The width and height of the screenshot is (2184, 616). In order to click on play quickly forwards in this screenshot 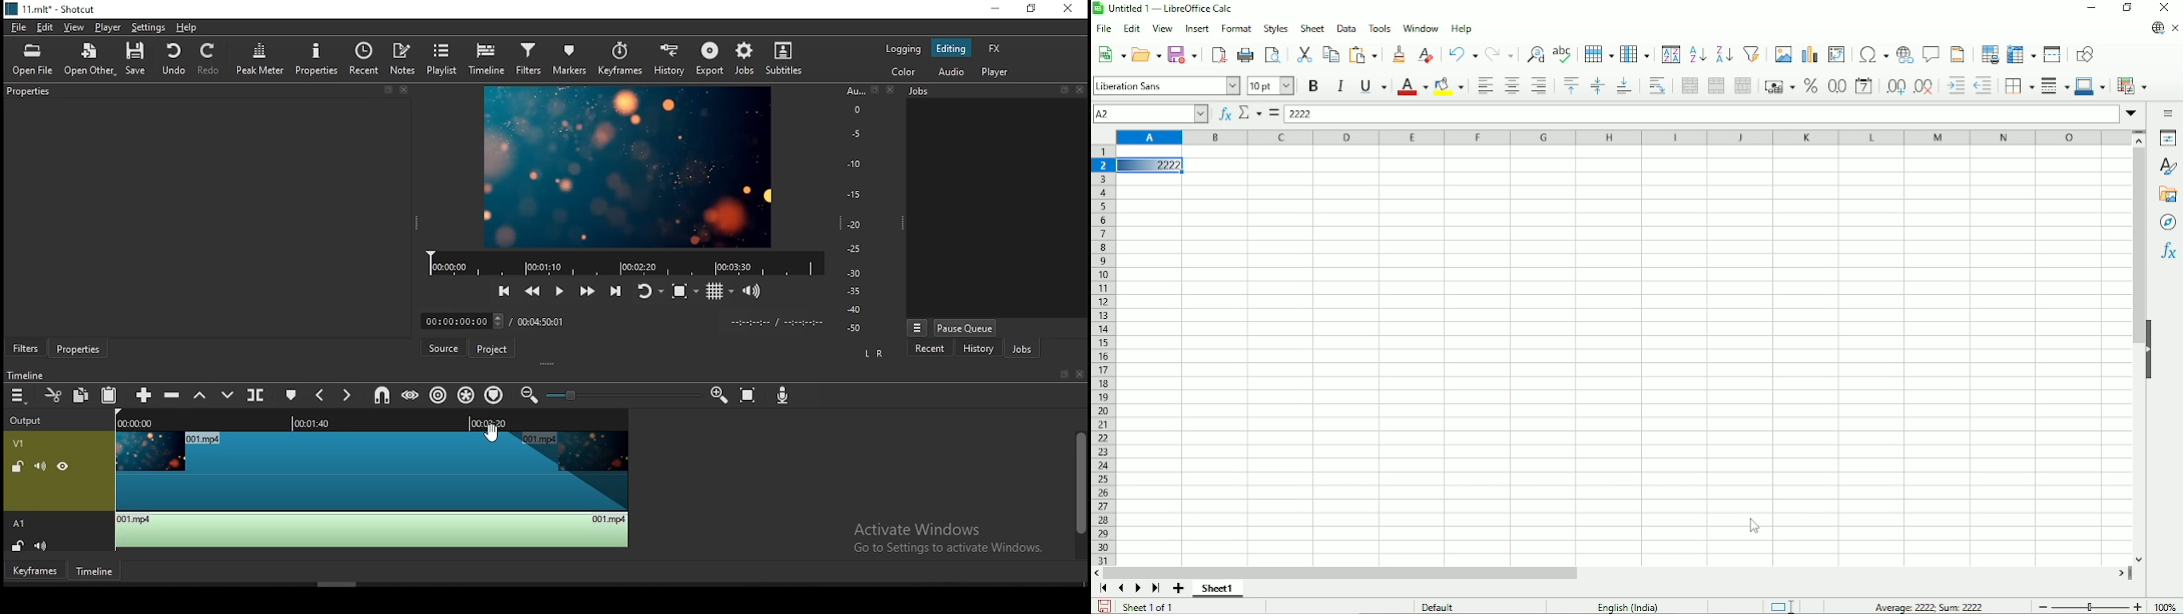, I will do `click(588, 294)`.